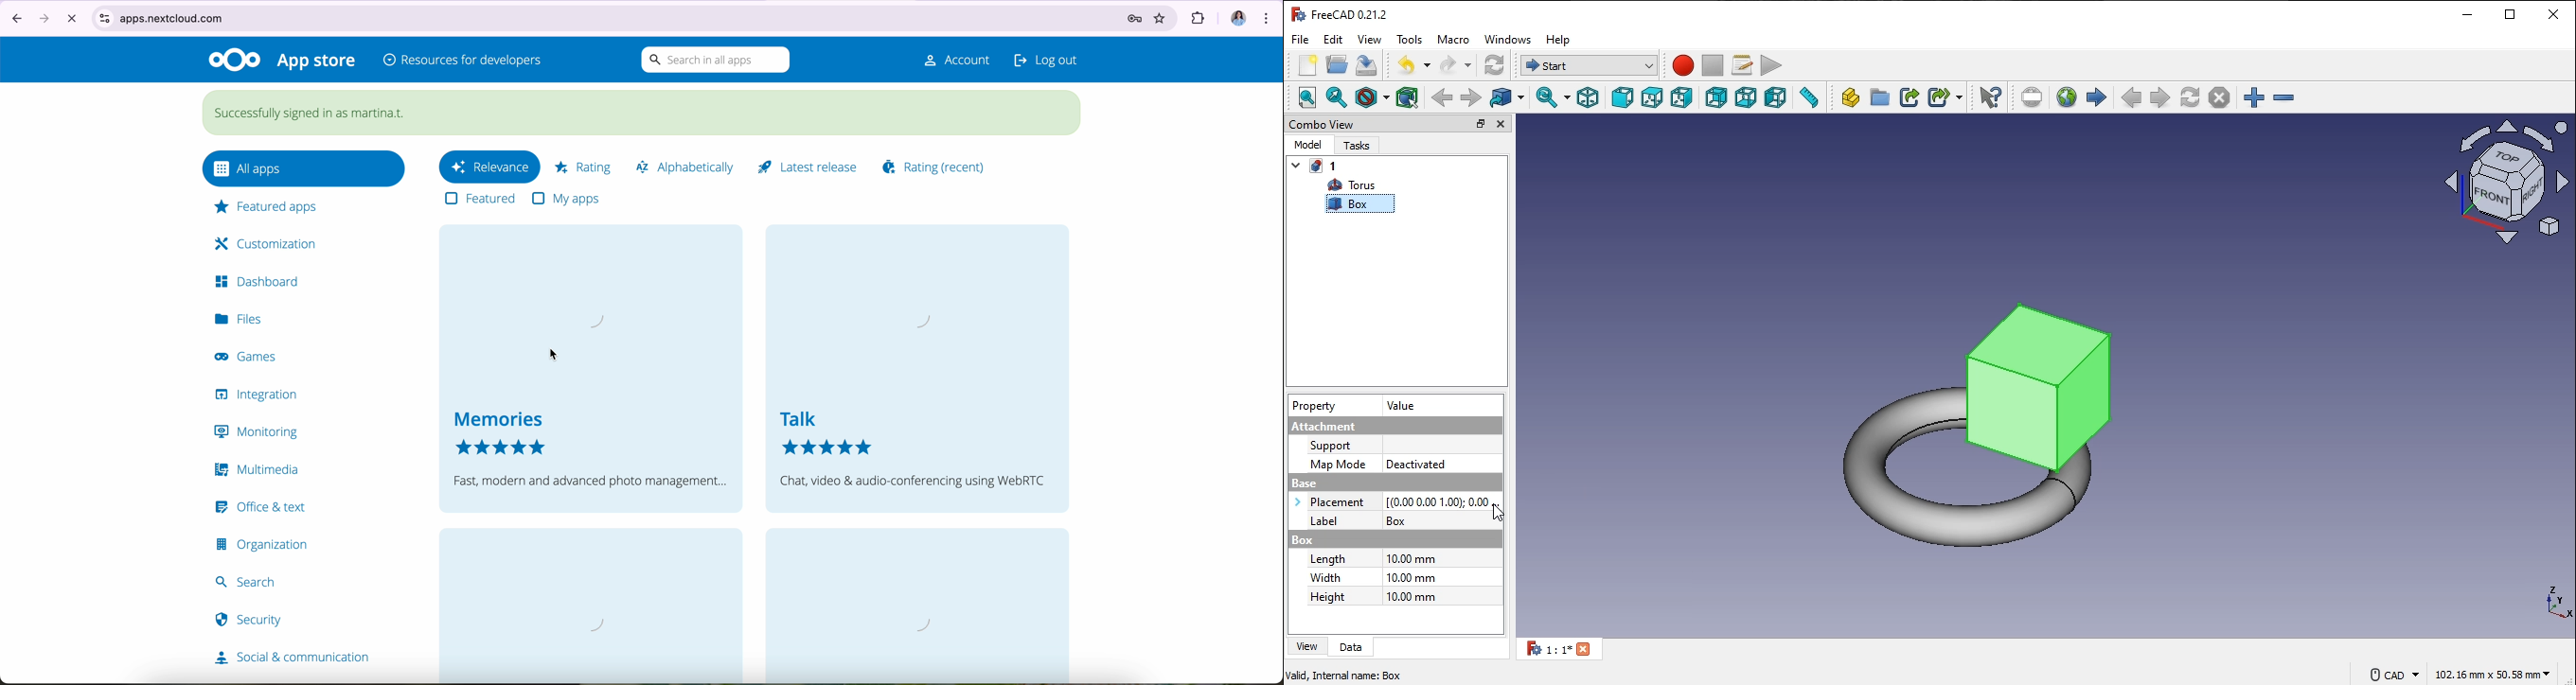 The height and width of the screenshot is (700, 2576). What do you see at coordinates (489, 168) in the screenshot?
I see `relevance button` at bounding box center [489, 168].